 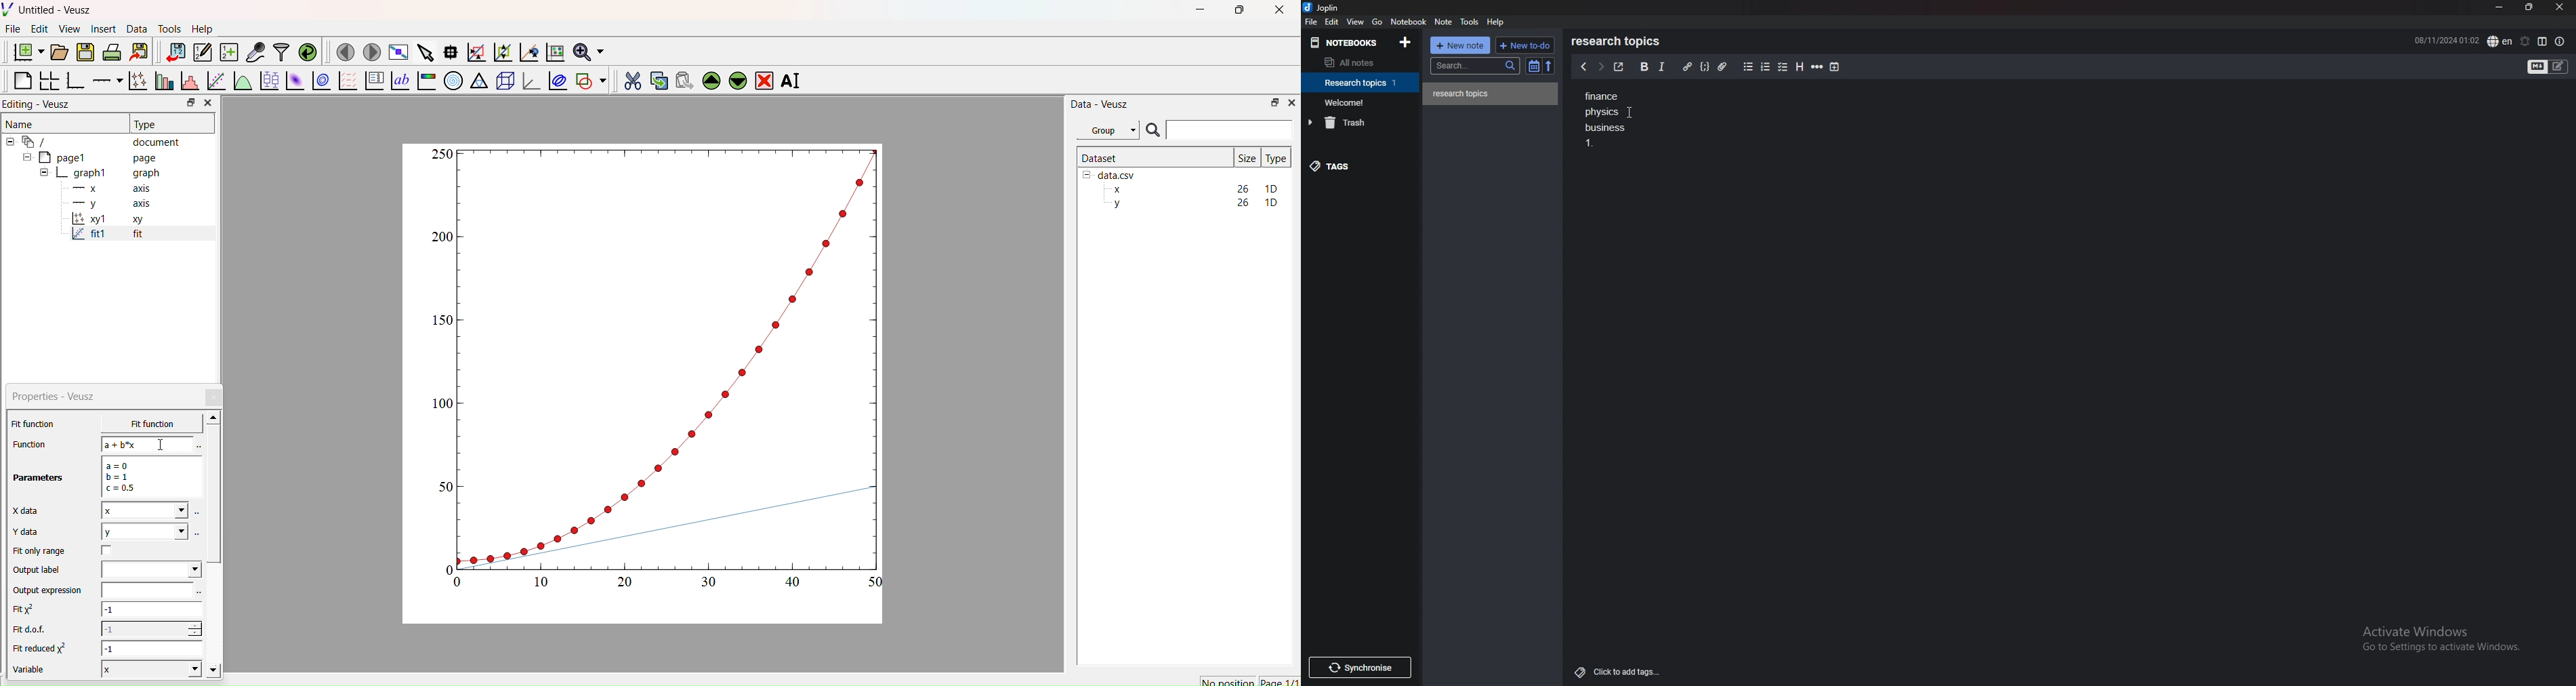 I want to click on text, so click(x=1609, y=121).